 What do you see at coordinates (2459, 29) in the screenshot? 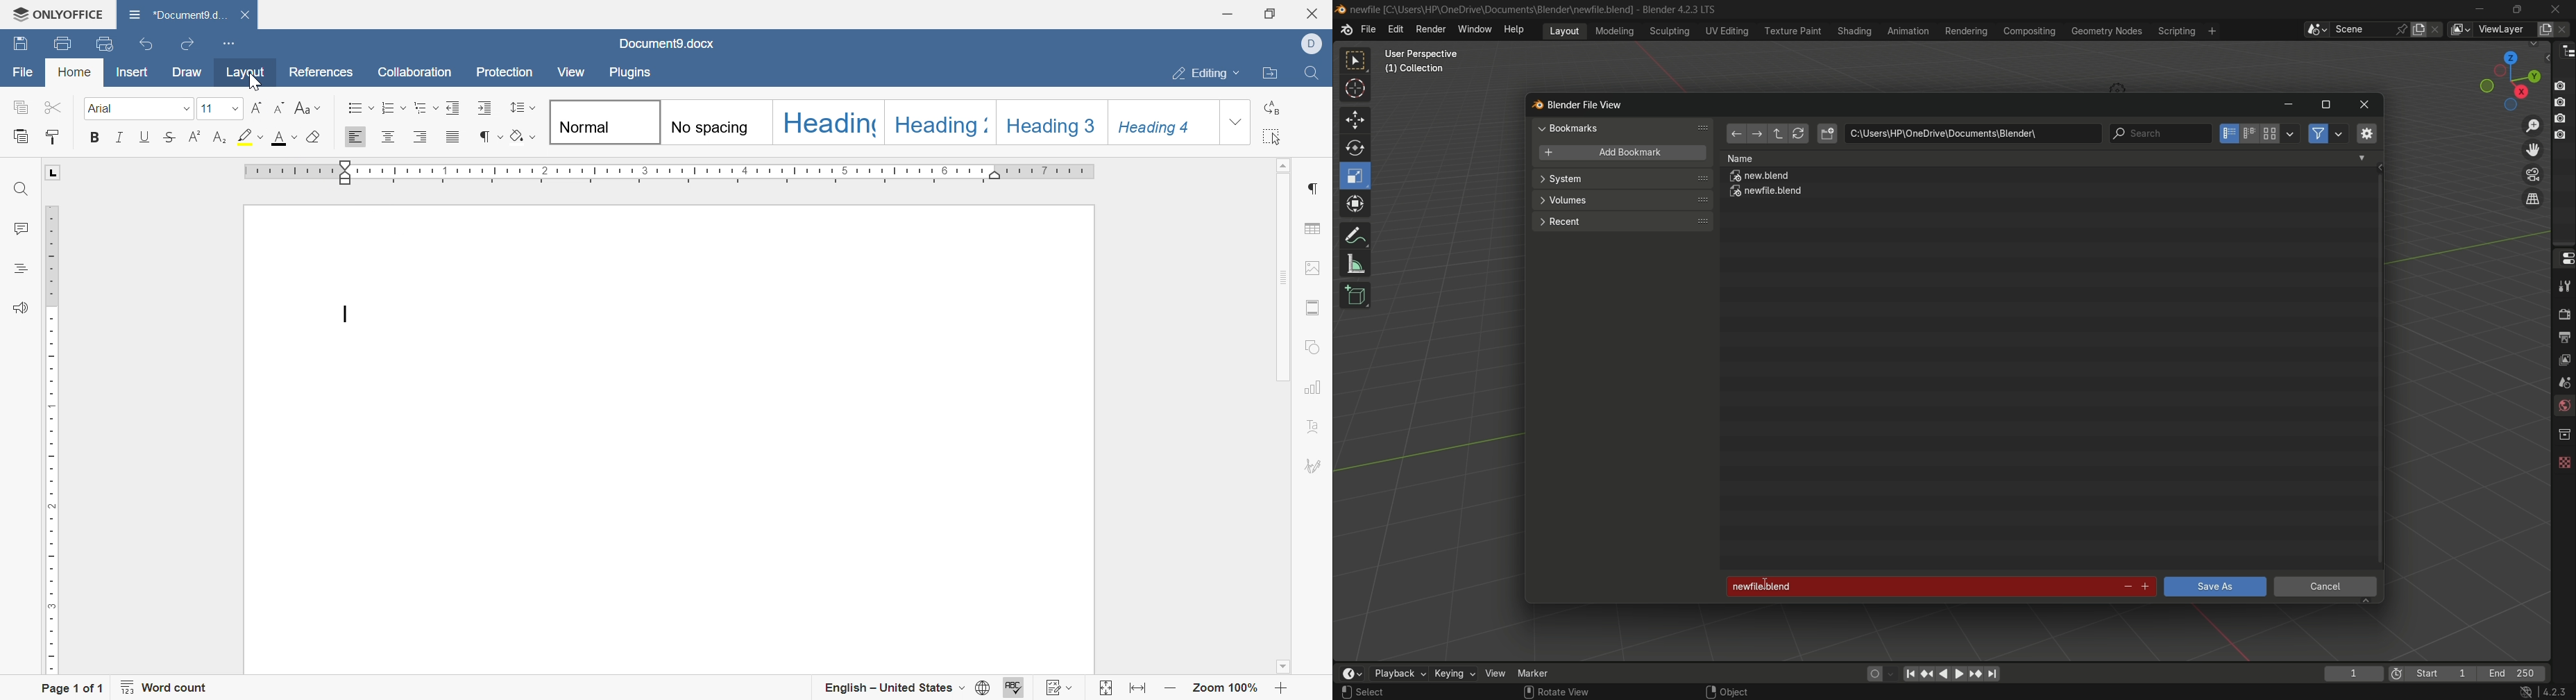
I see `view layer` at bounding box center [2459, 29].